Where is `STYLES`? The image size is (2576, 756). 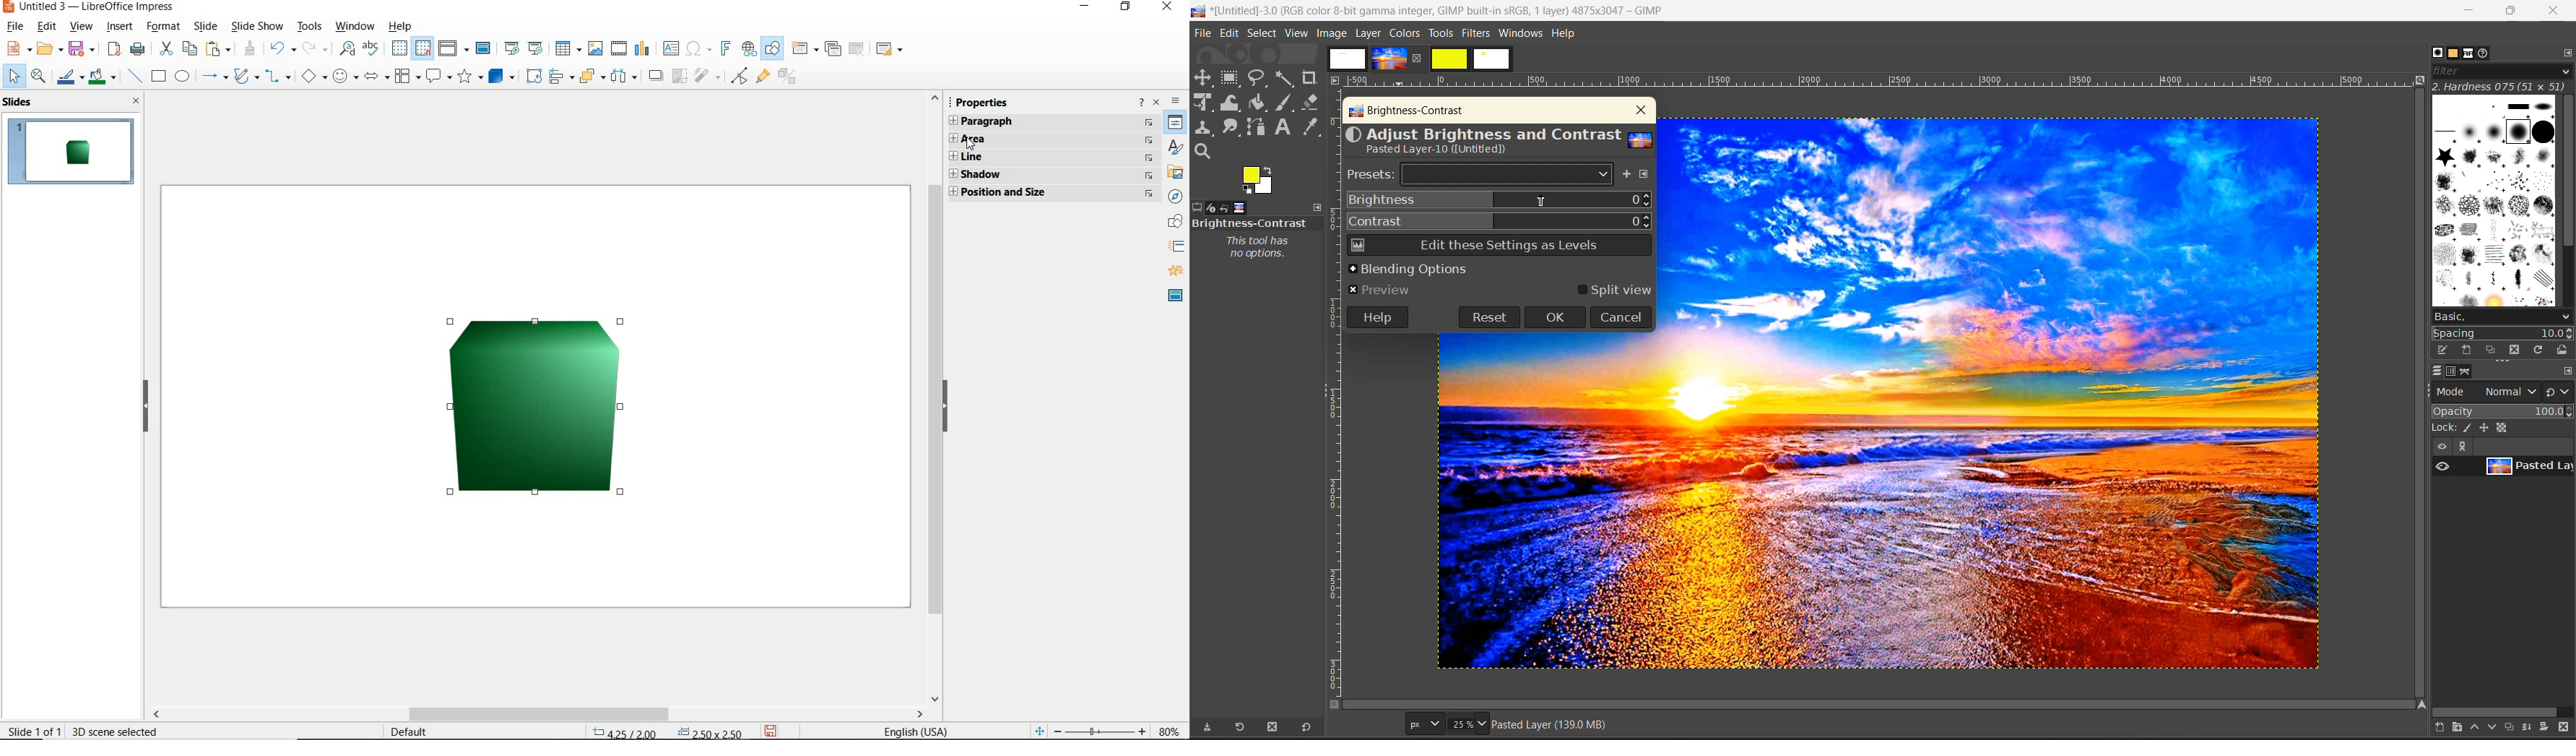 STYLES is located at coordinates (1176, 149).